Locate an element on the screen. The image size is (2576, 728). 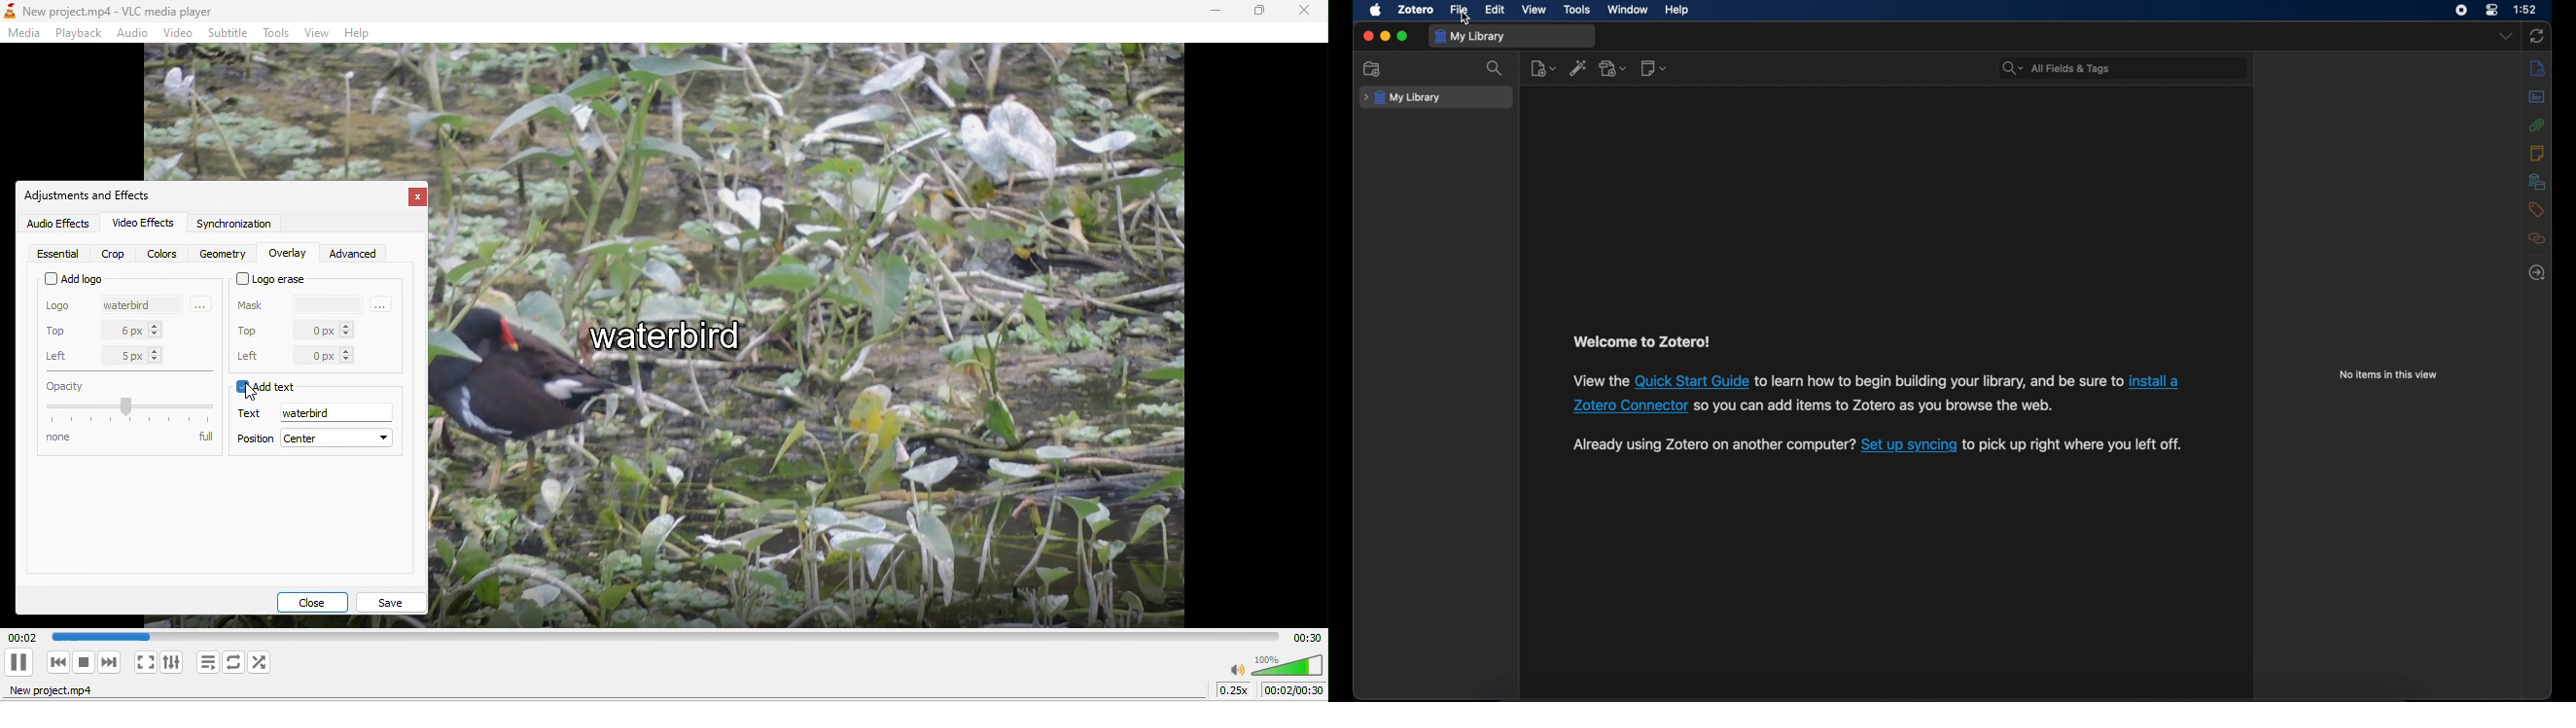
add item by identifier is located at coordinates (1579, 68).